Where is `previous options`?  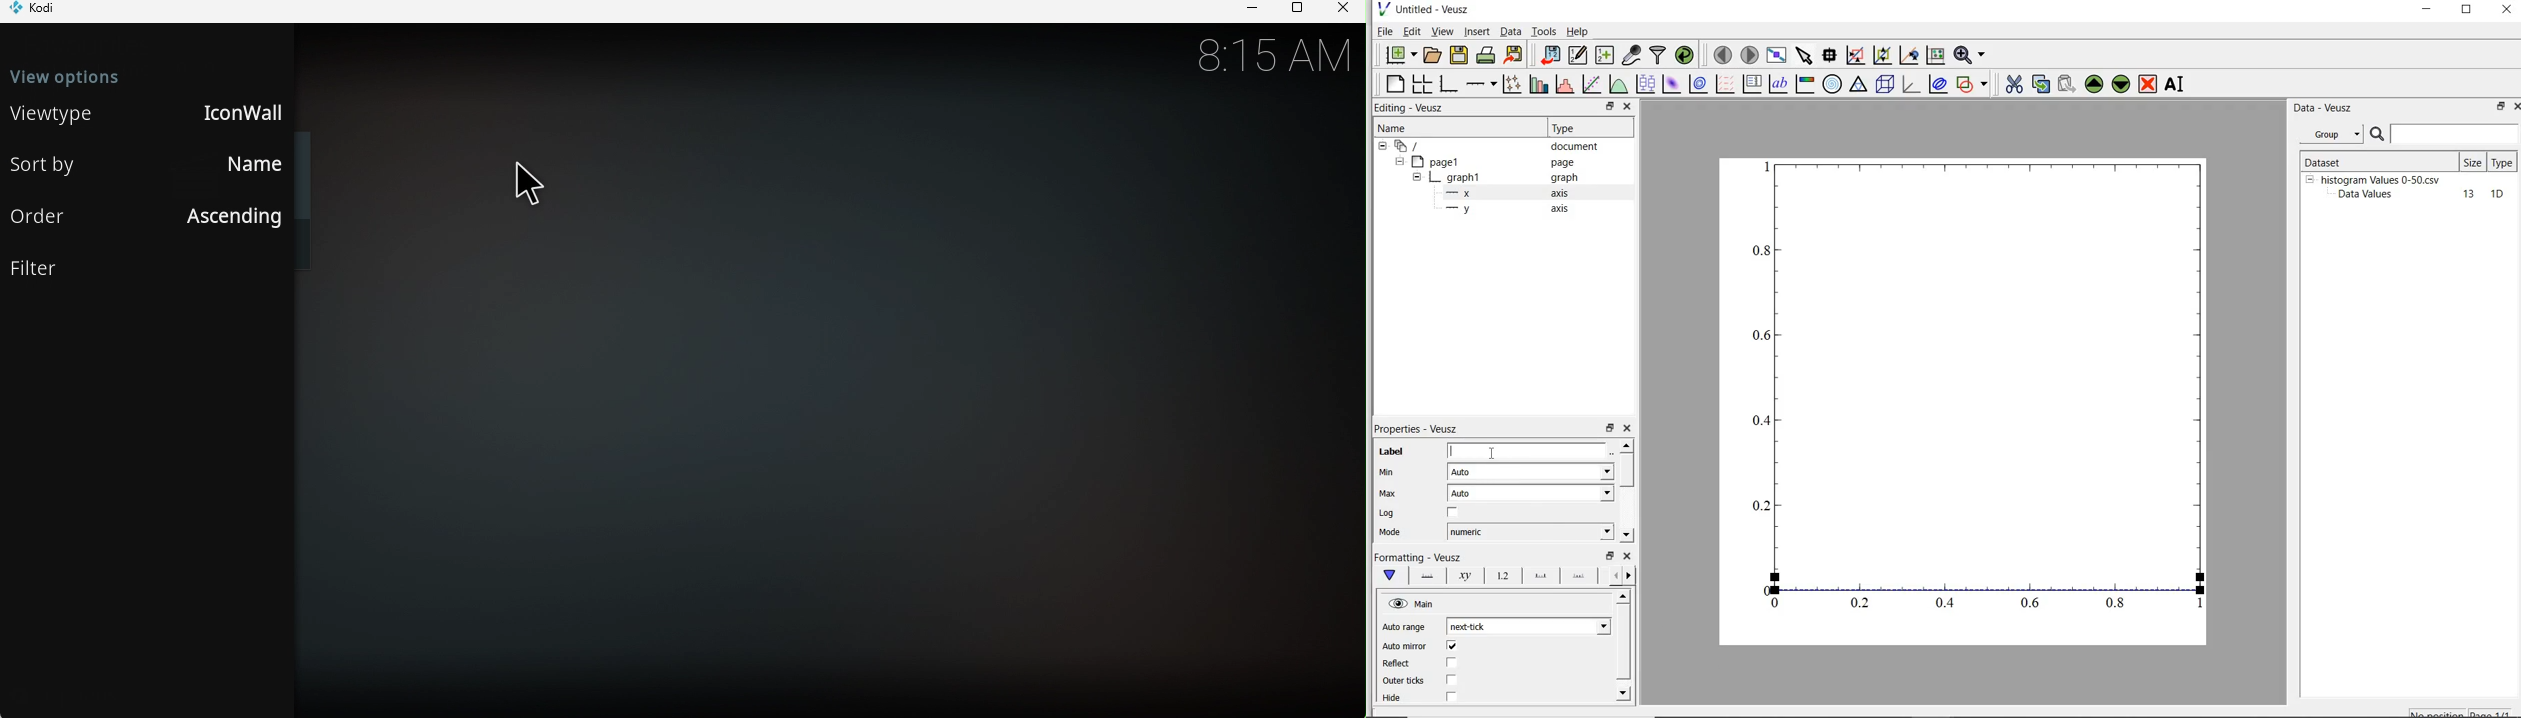
previous options is located at coordinates (1614, 576).